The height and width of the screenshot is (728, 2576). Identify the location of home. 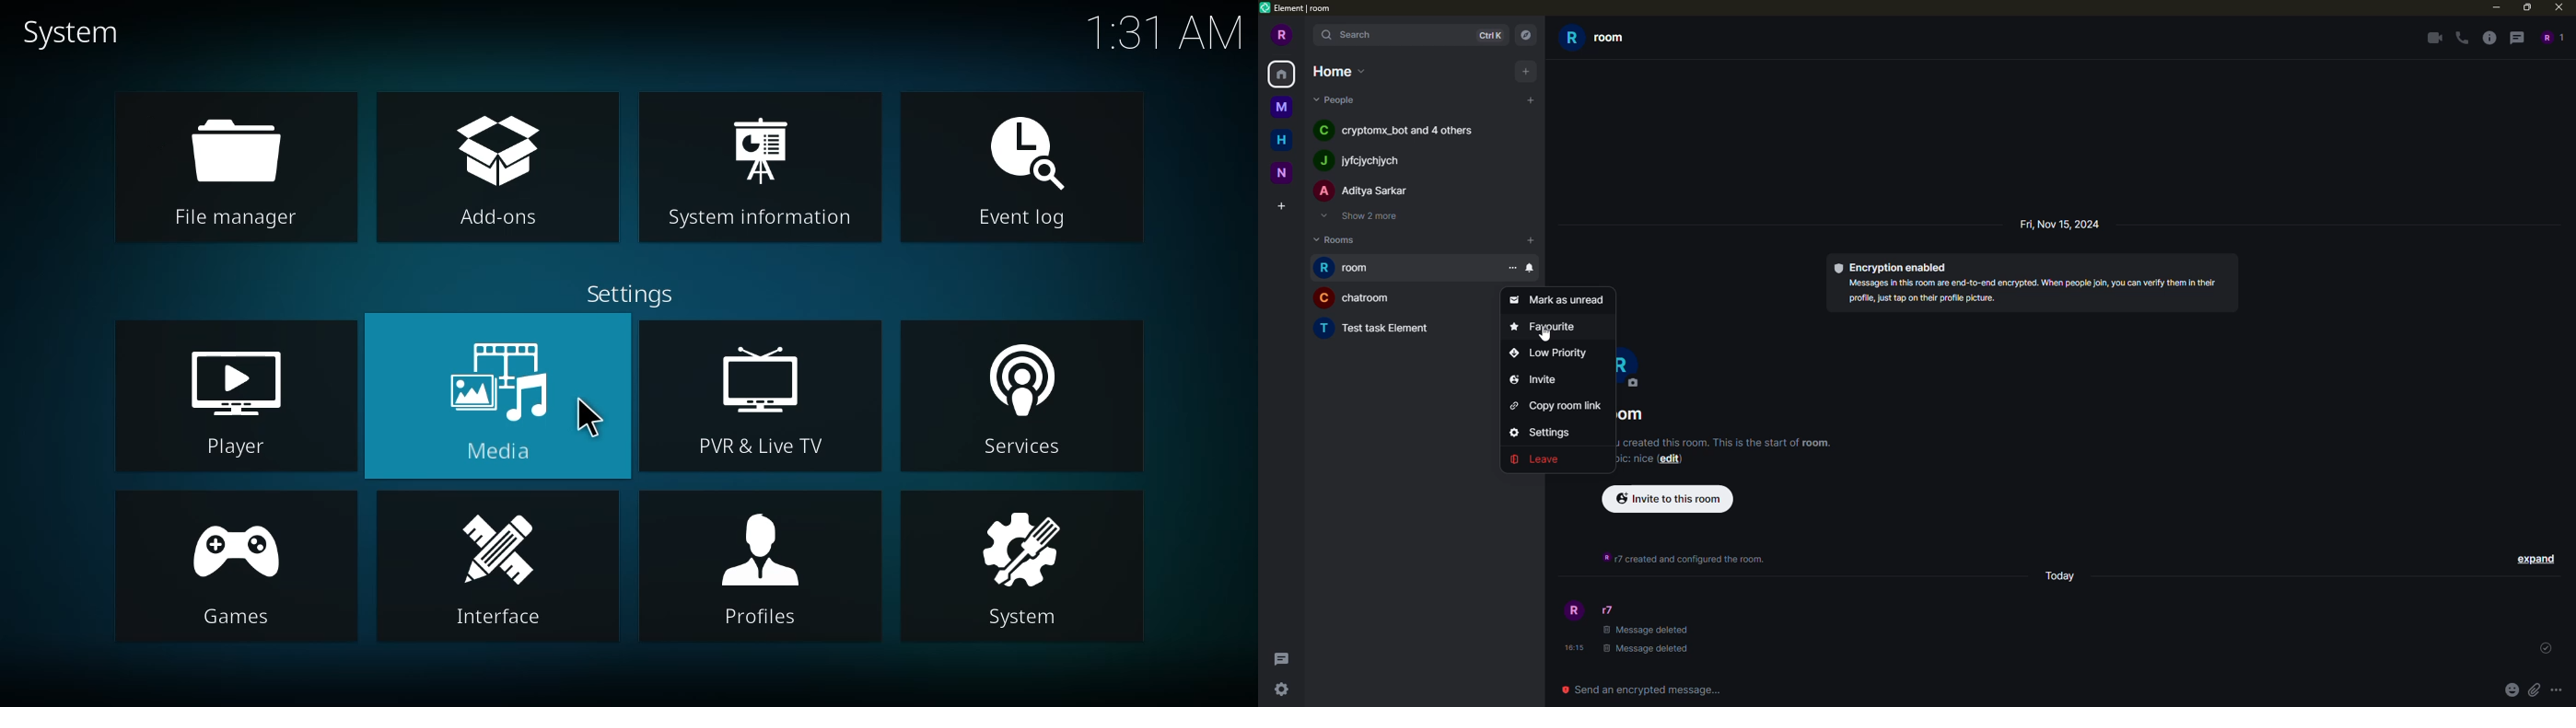
(1284, 75).